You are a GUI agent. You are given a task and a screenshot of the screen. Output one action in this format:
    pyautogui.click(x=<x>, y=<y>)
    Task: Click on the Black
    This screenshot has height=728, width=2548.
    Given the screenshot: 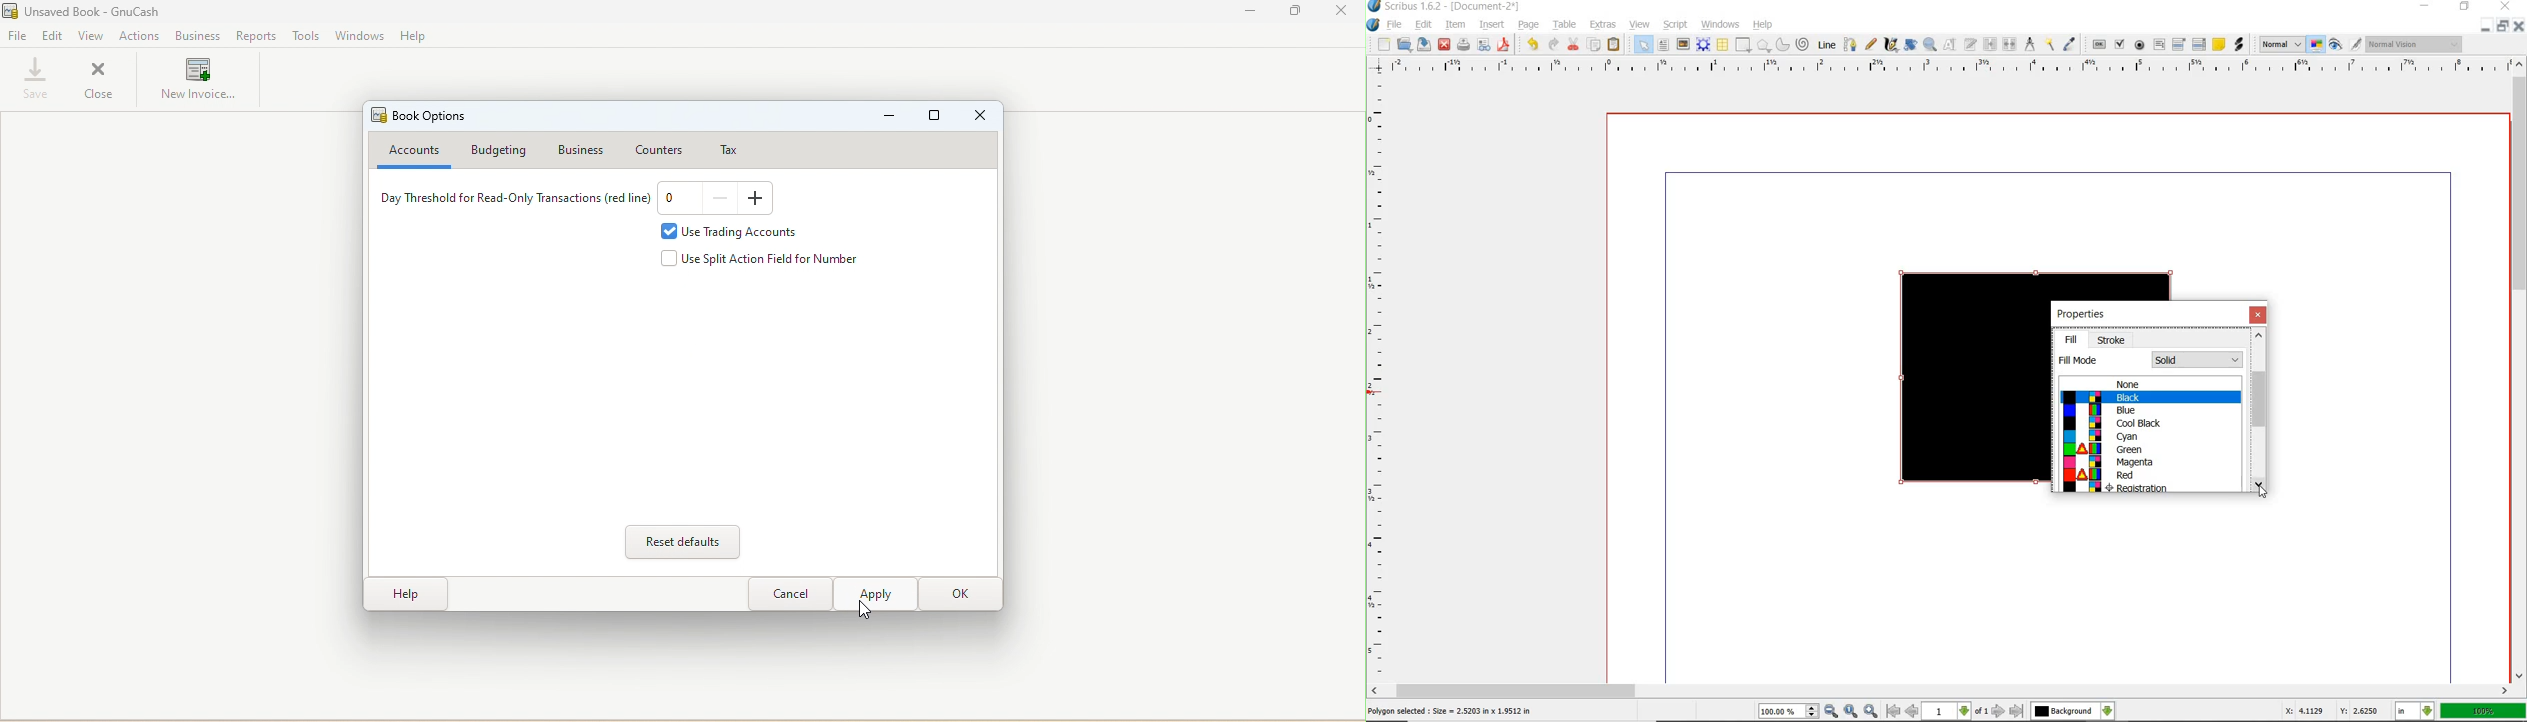 What is the action you would take?
    pyautogui.click(x=2150, y=397)
    